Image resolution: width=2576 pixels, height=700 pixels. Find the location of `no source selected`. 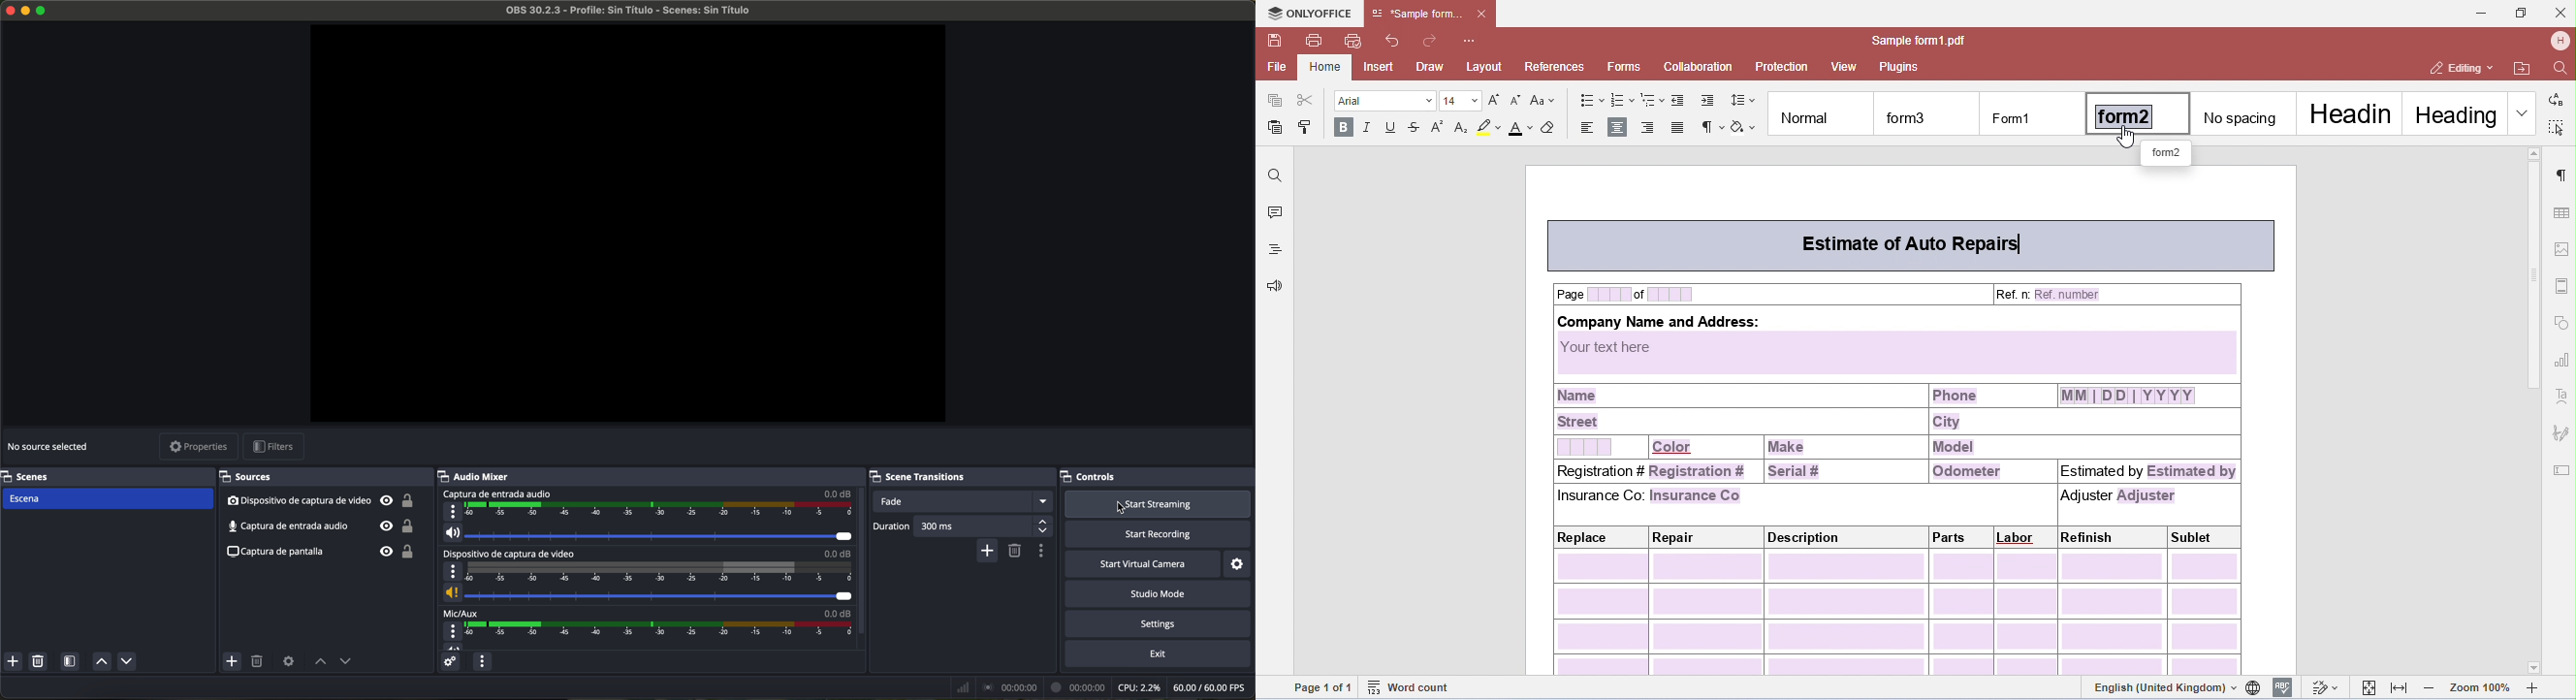

no source selected is located at coordinates (51, 445).